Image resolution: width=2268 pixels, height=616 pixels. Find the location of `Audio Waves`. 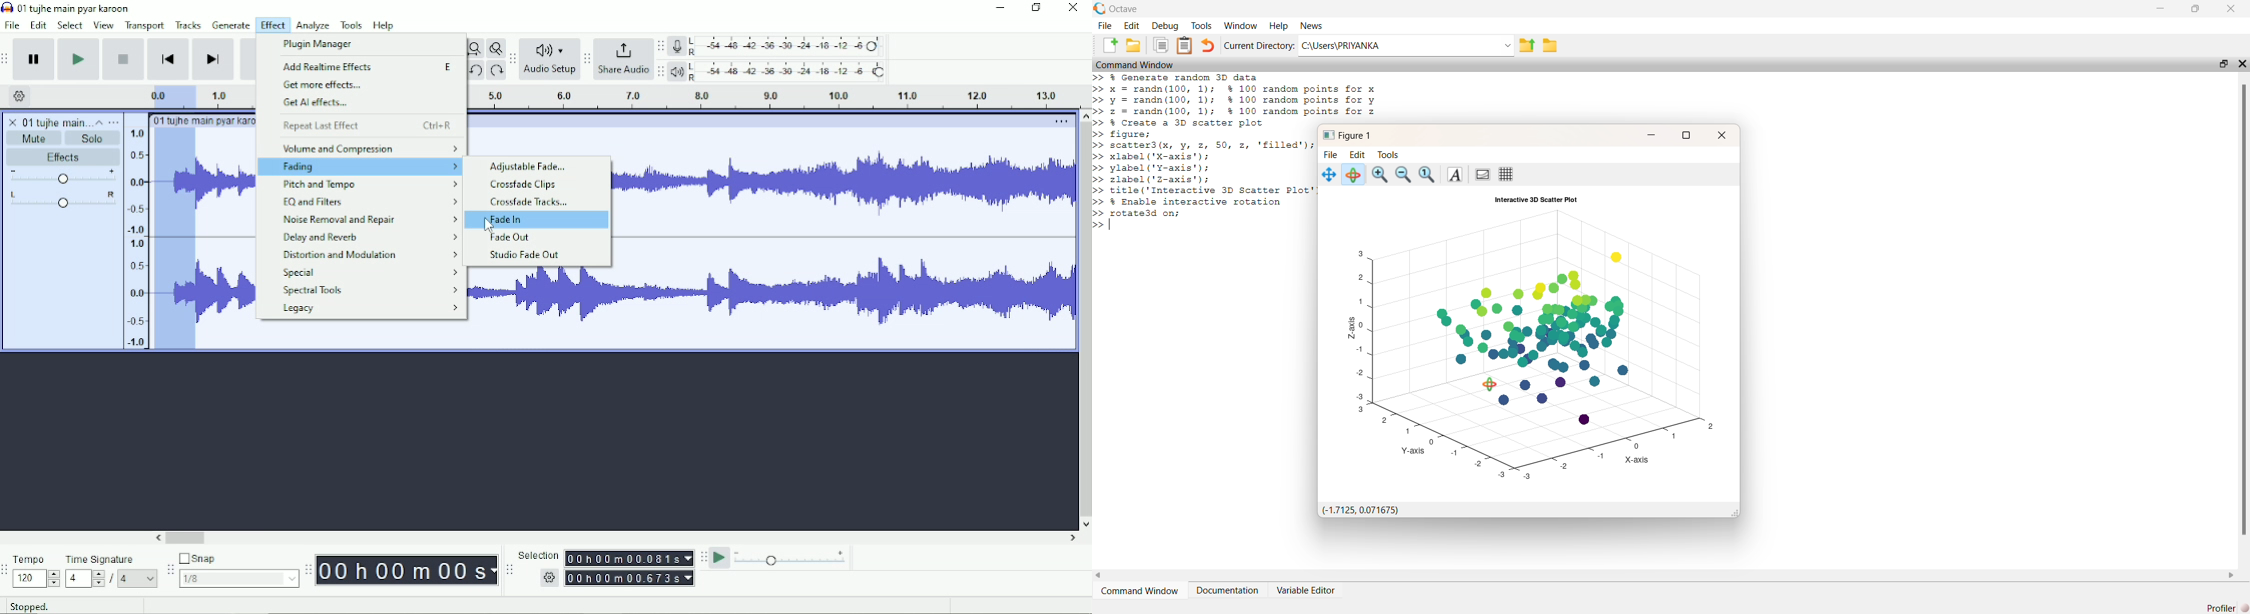

Audio Waves is located at coordinates (844, 186).